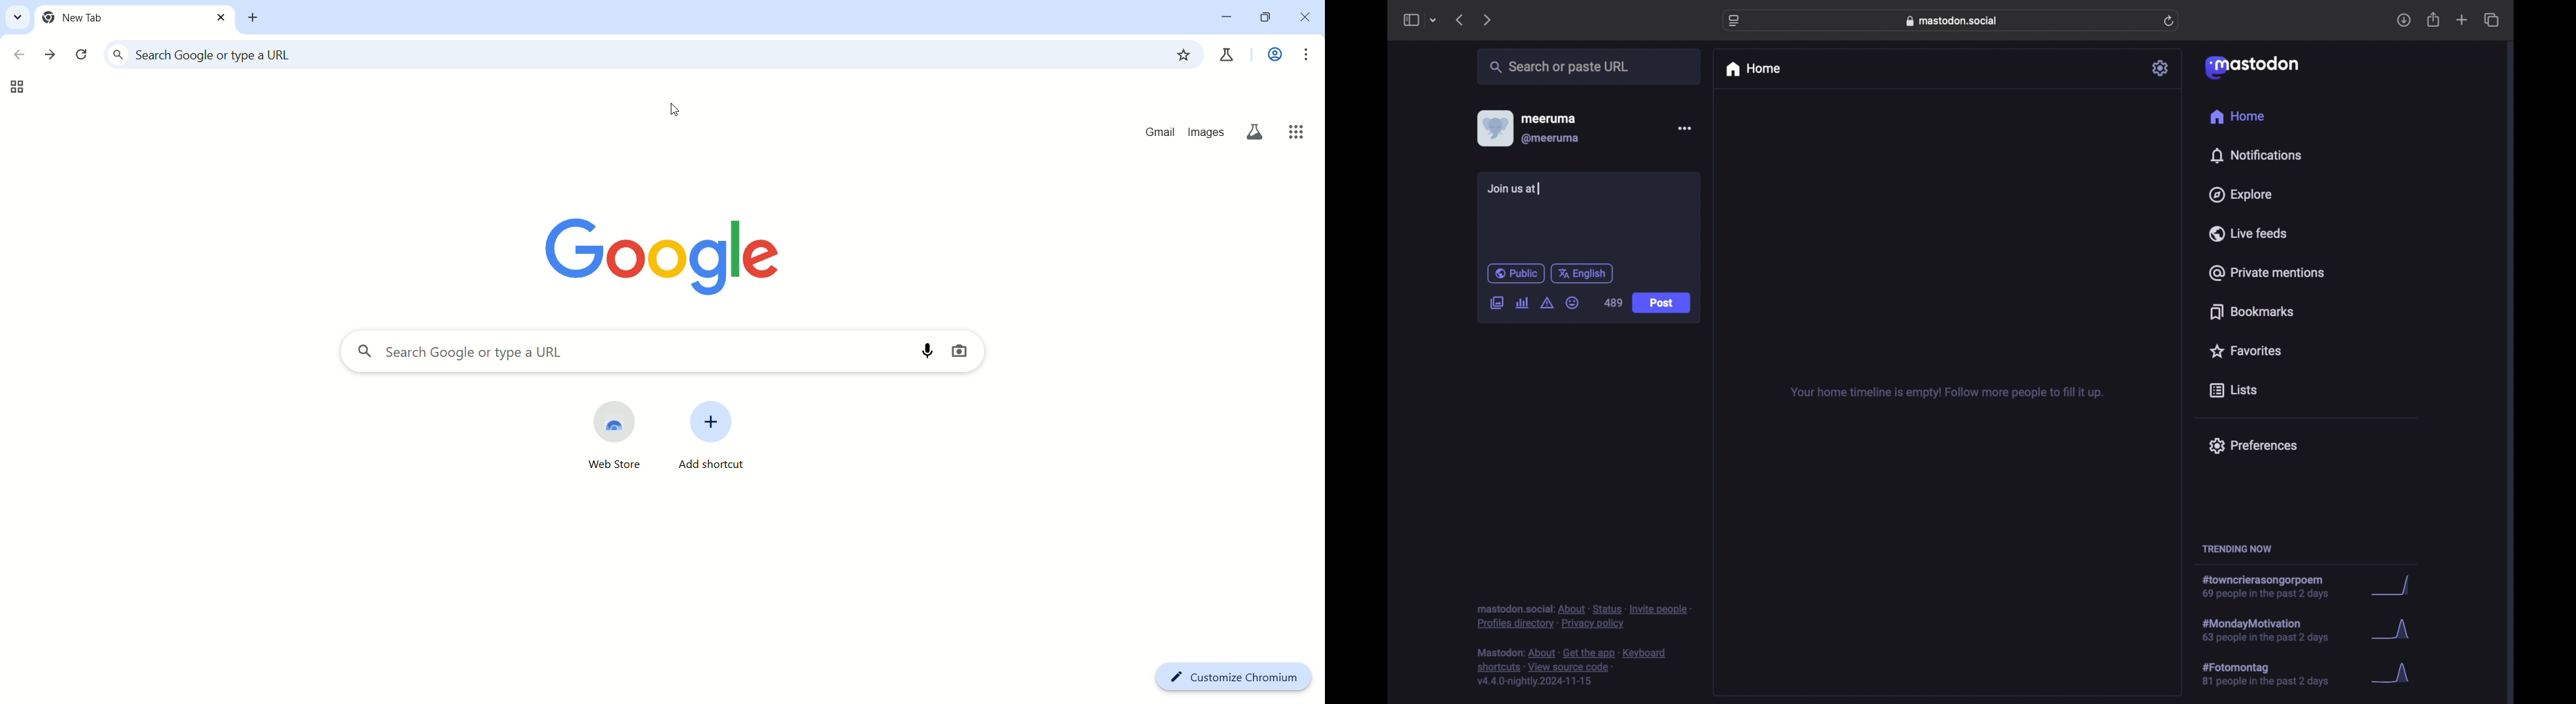 The image size is (2576, 728). Describe the element at coordinates (2462, 20) in the screenshot. I see `new tab` at that location.